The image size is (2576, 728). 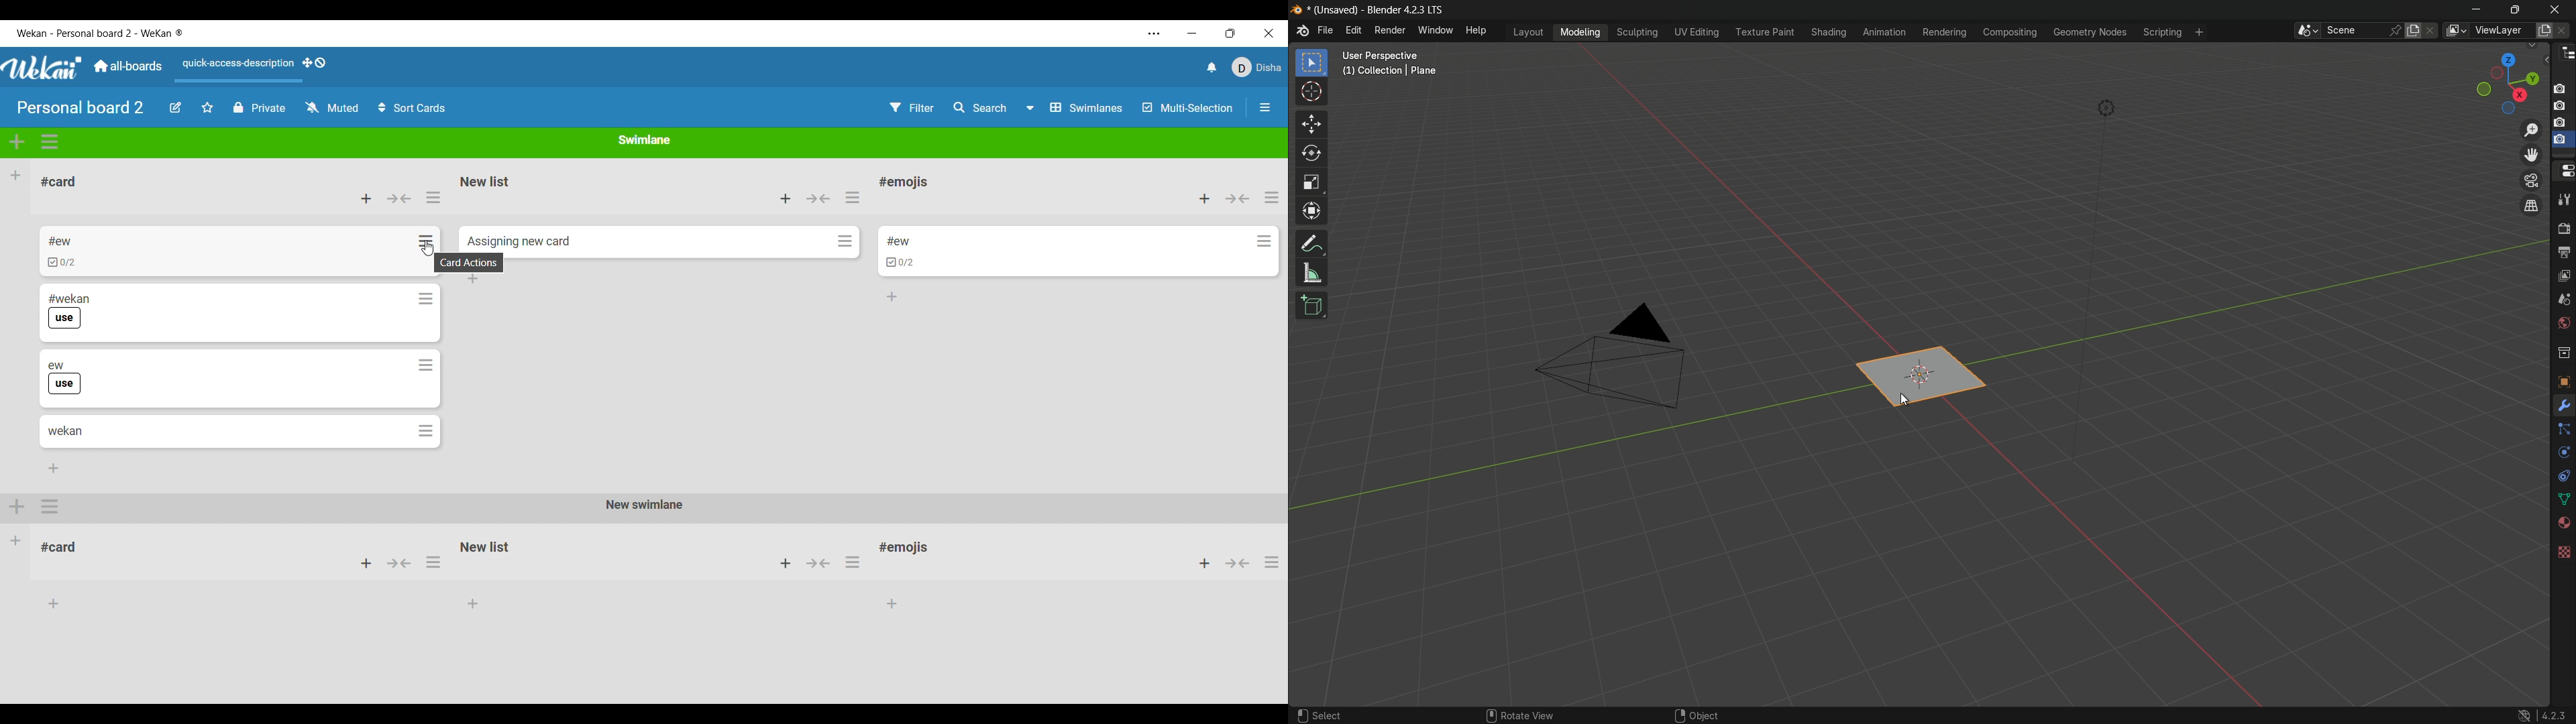 I want to click on add view layer, so click(x=2542, y=30).